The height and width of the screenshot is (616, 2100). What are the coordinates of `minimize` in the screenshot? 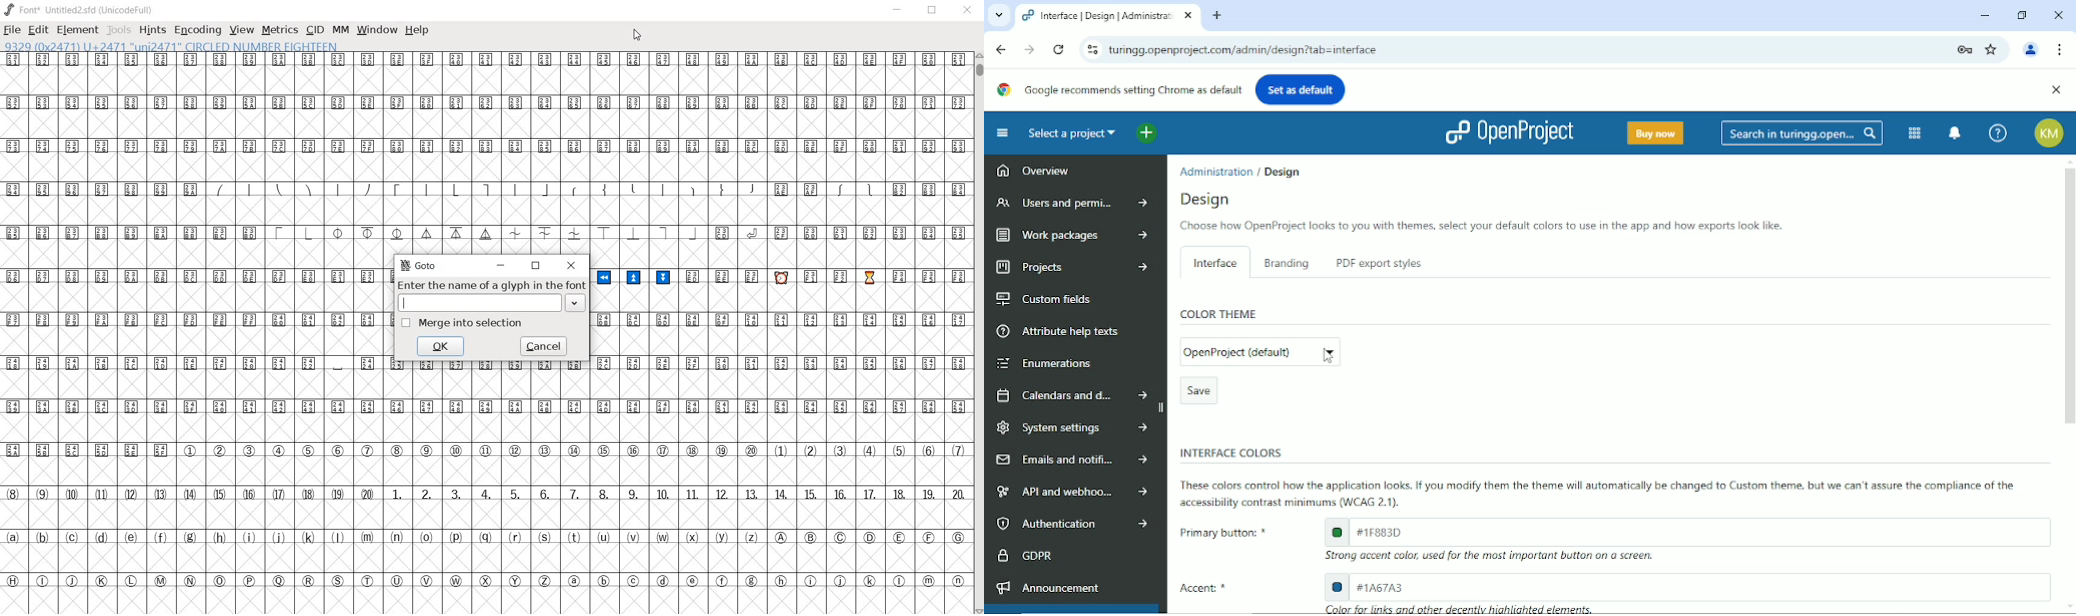 It's located at (502, 264).